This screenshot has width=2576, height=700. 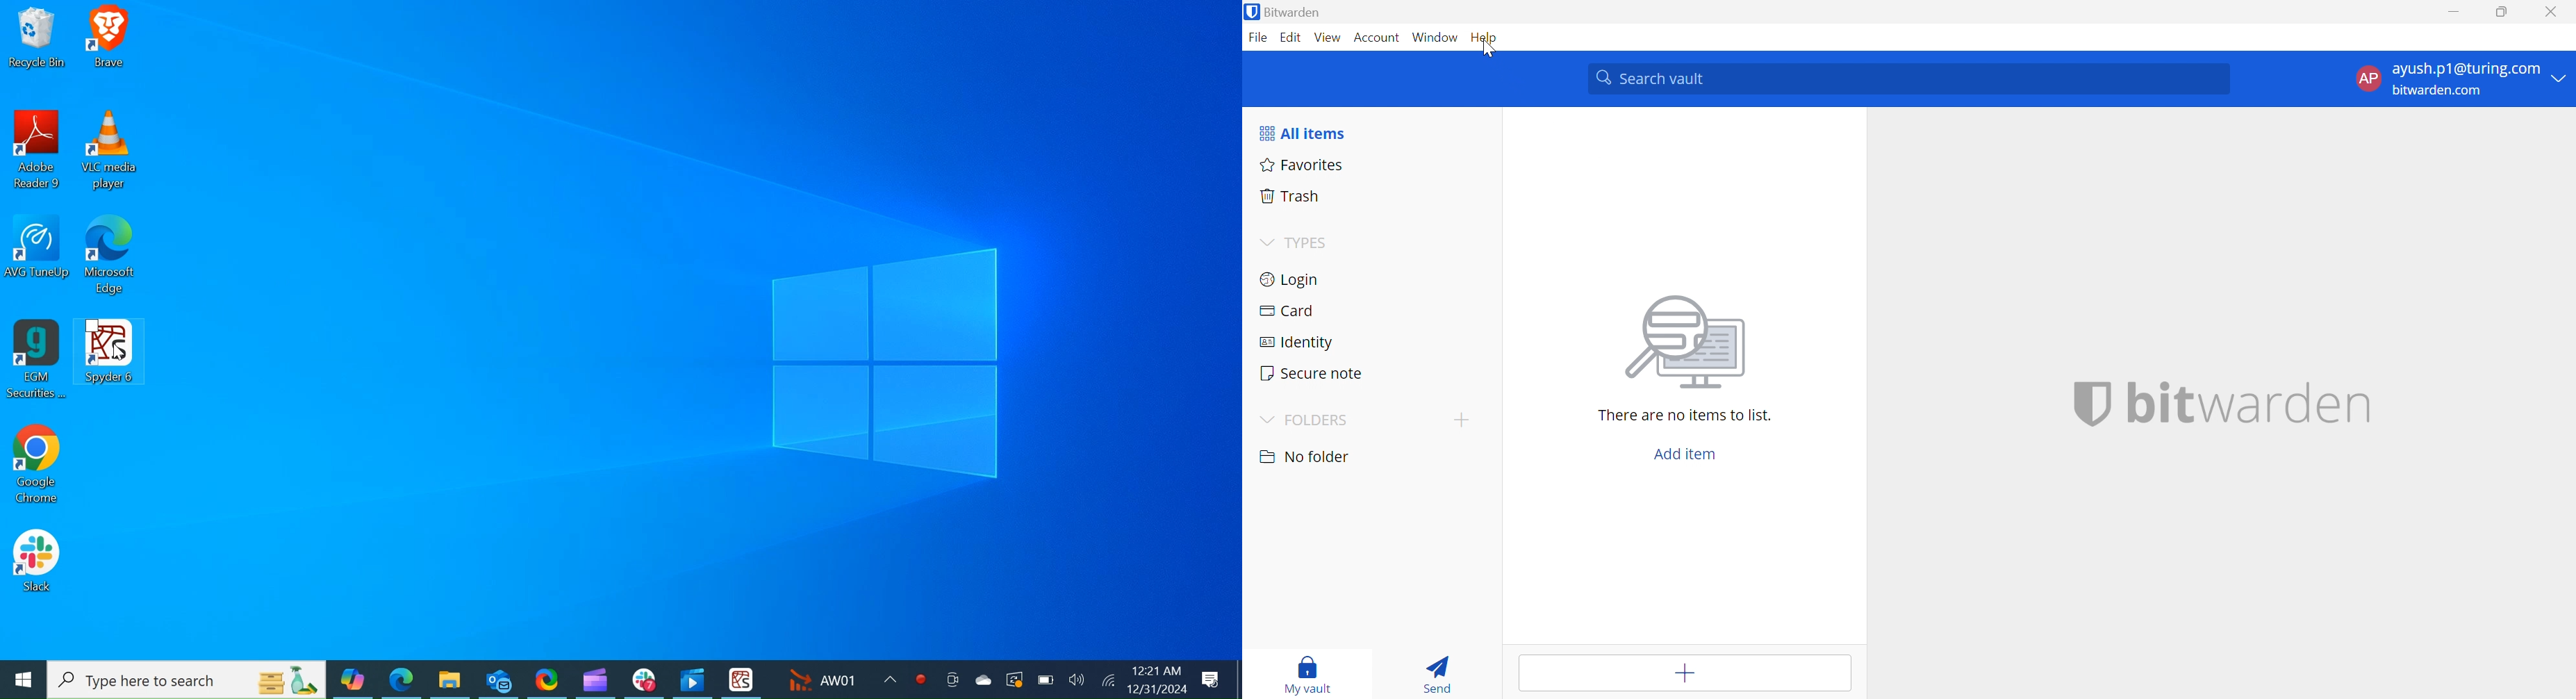 I want to click on Image, so click(x=1692, y=341).